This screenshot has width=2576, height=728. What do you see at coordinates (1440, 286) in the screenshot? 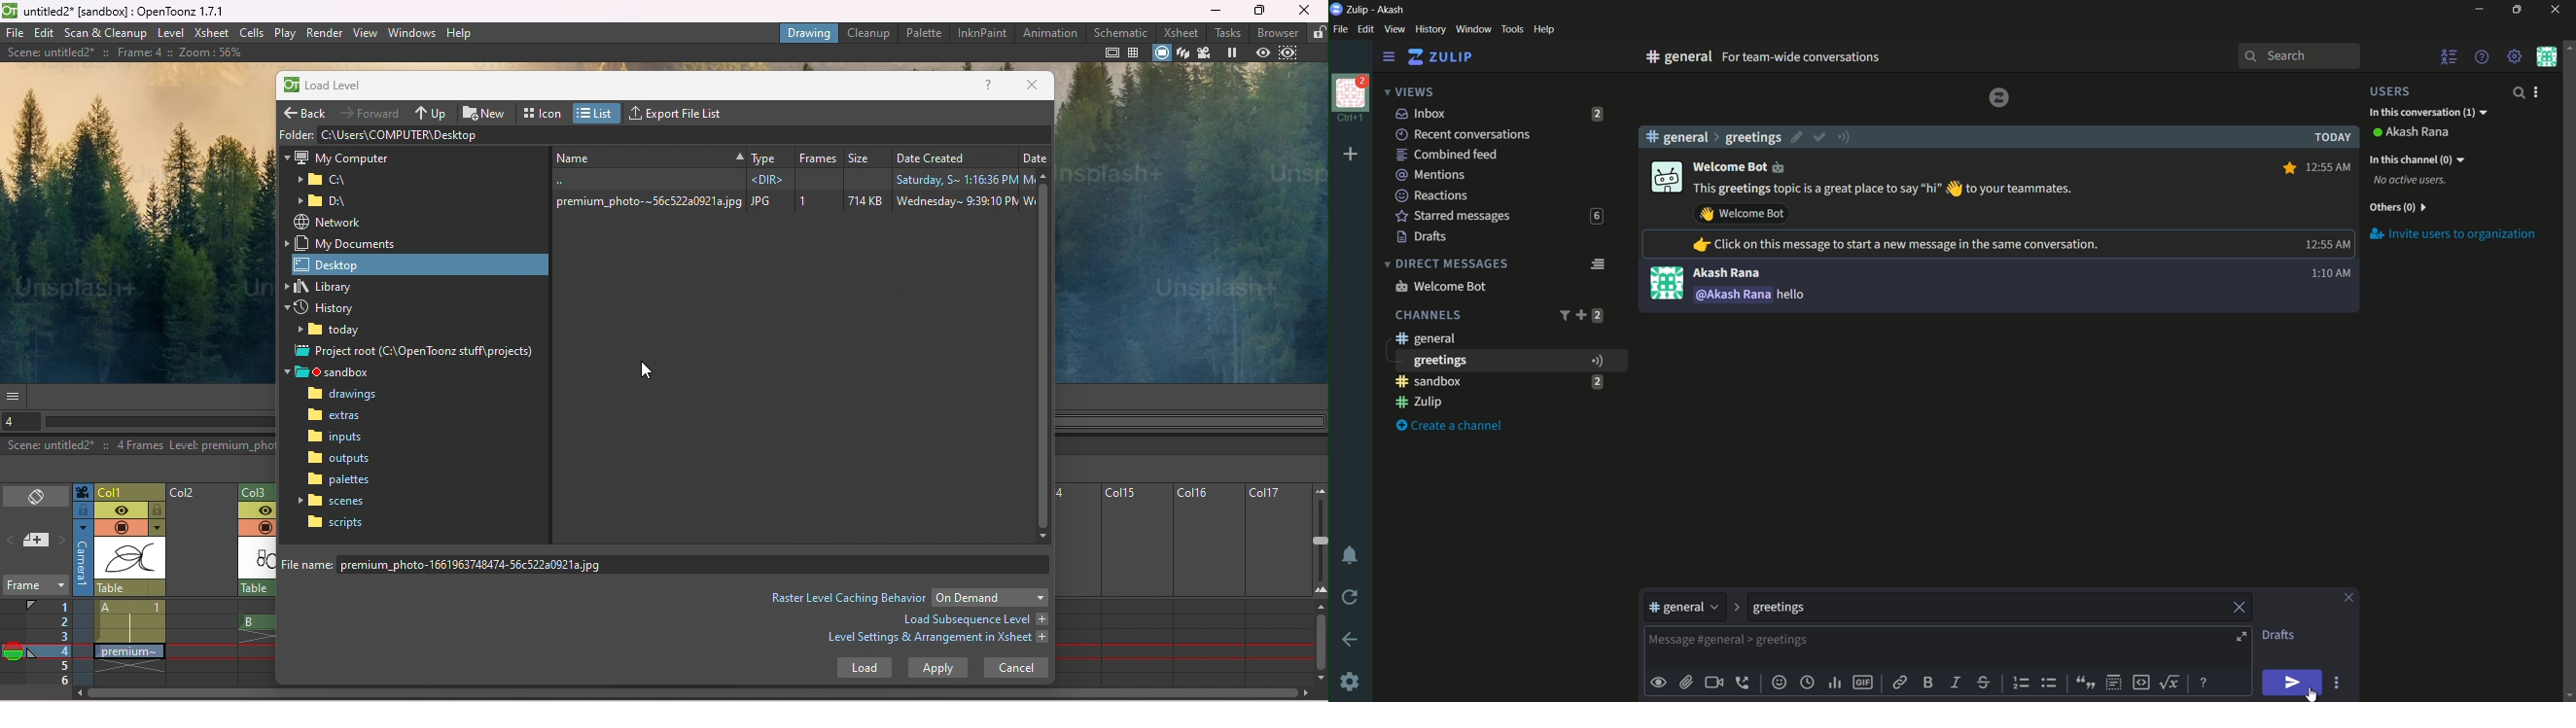
I see `welcome bot` at bounding box center [1440, 286].